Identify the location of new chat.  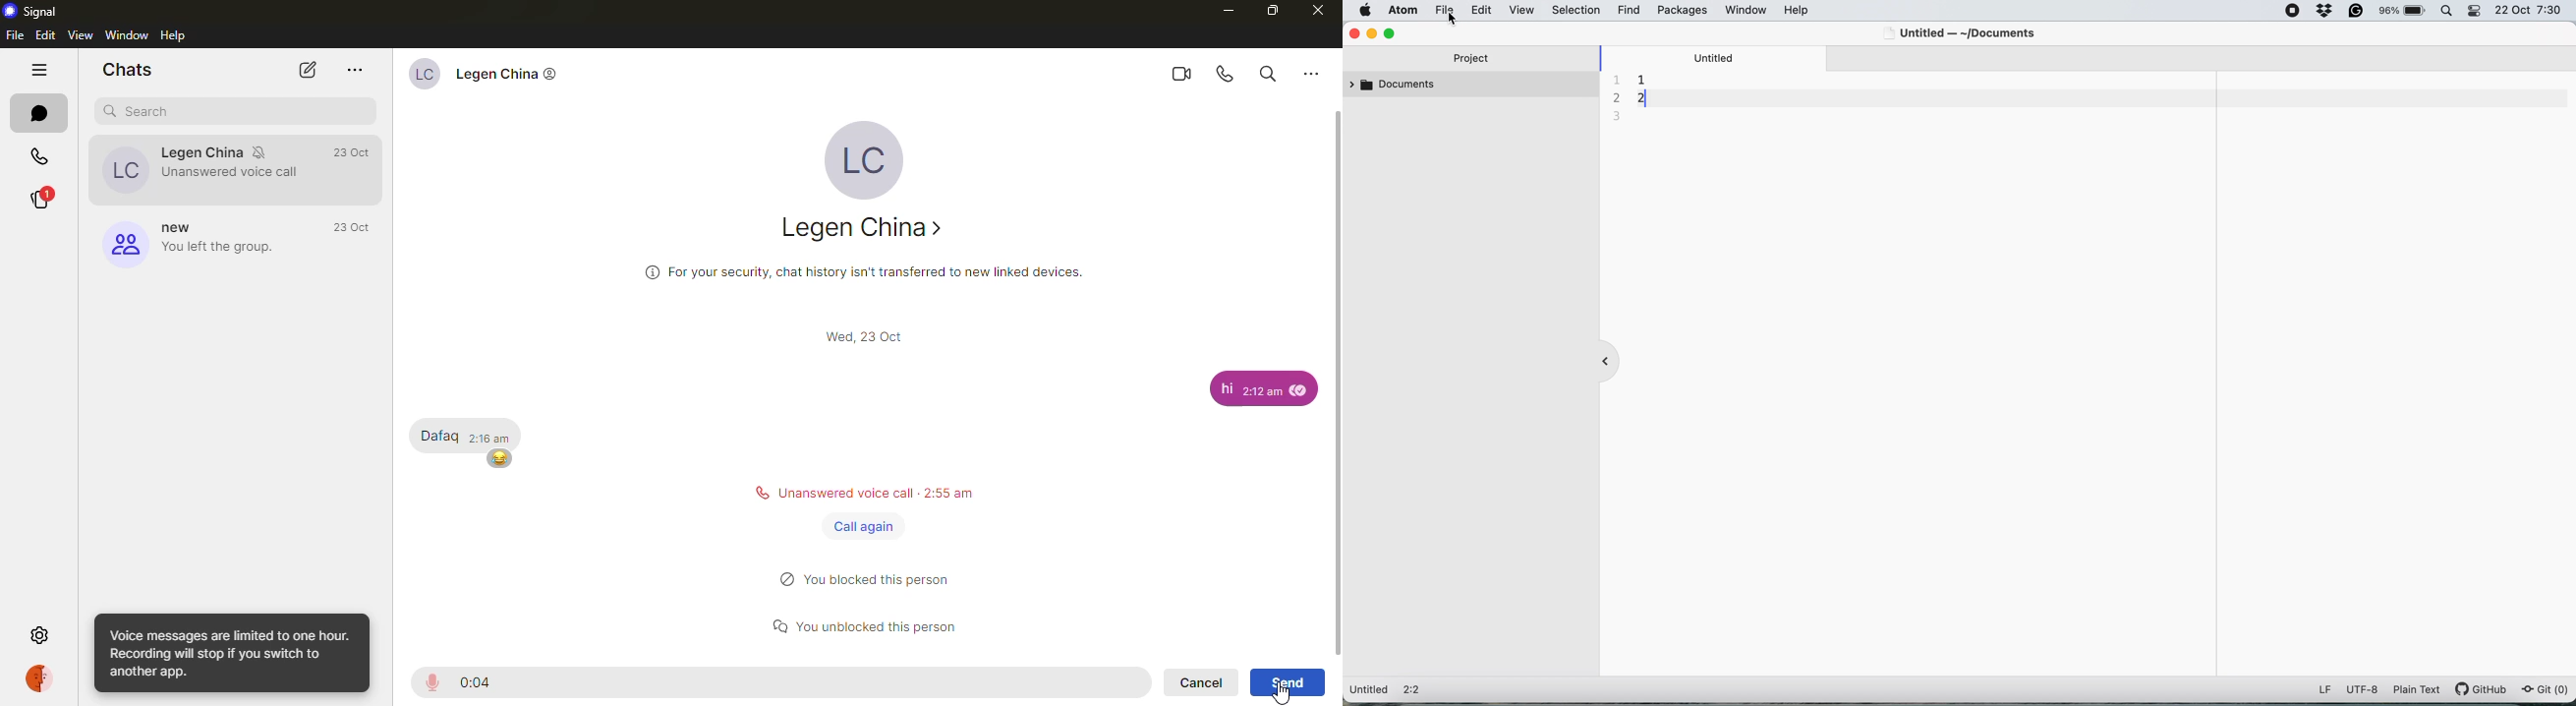
(310, 70).